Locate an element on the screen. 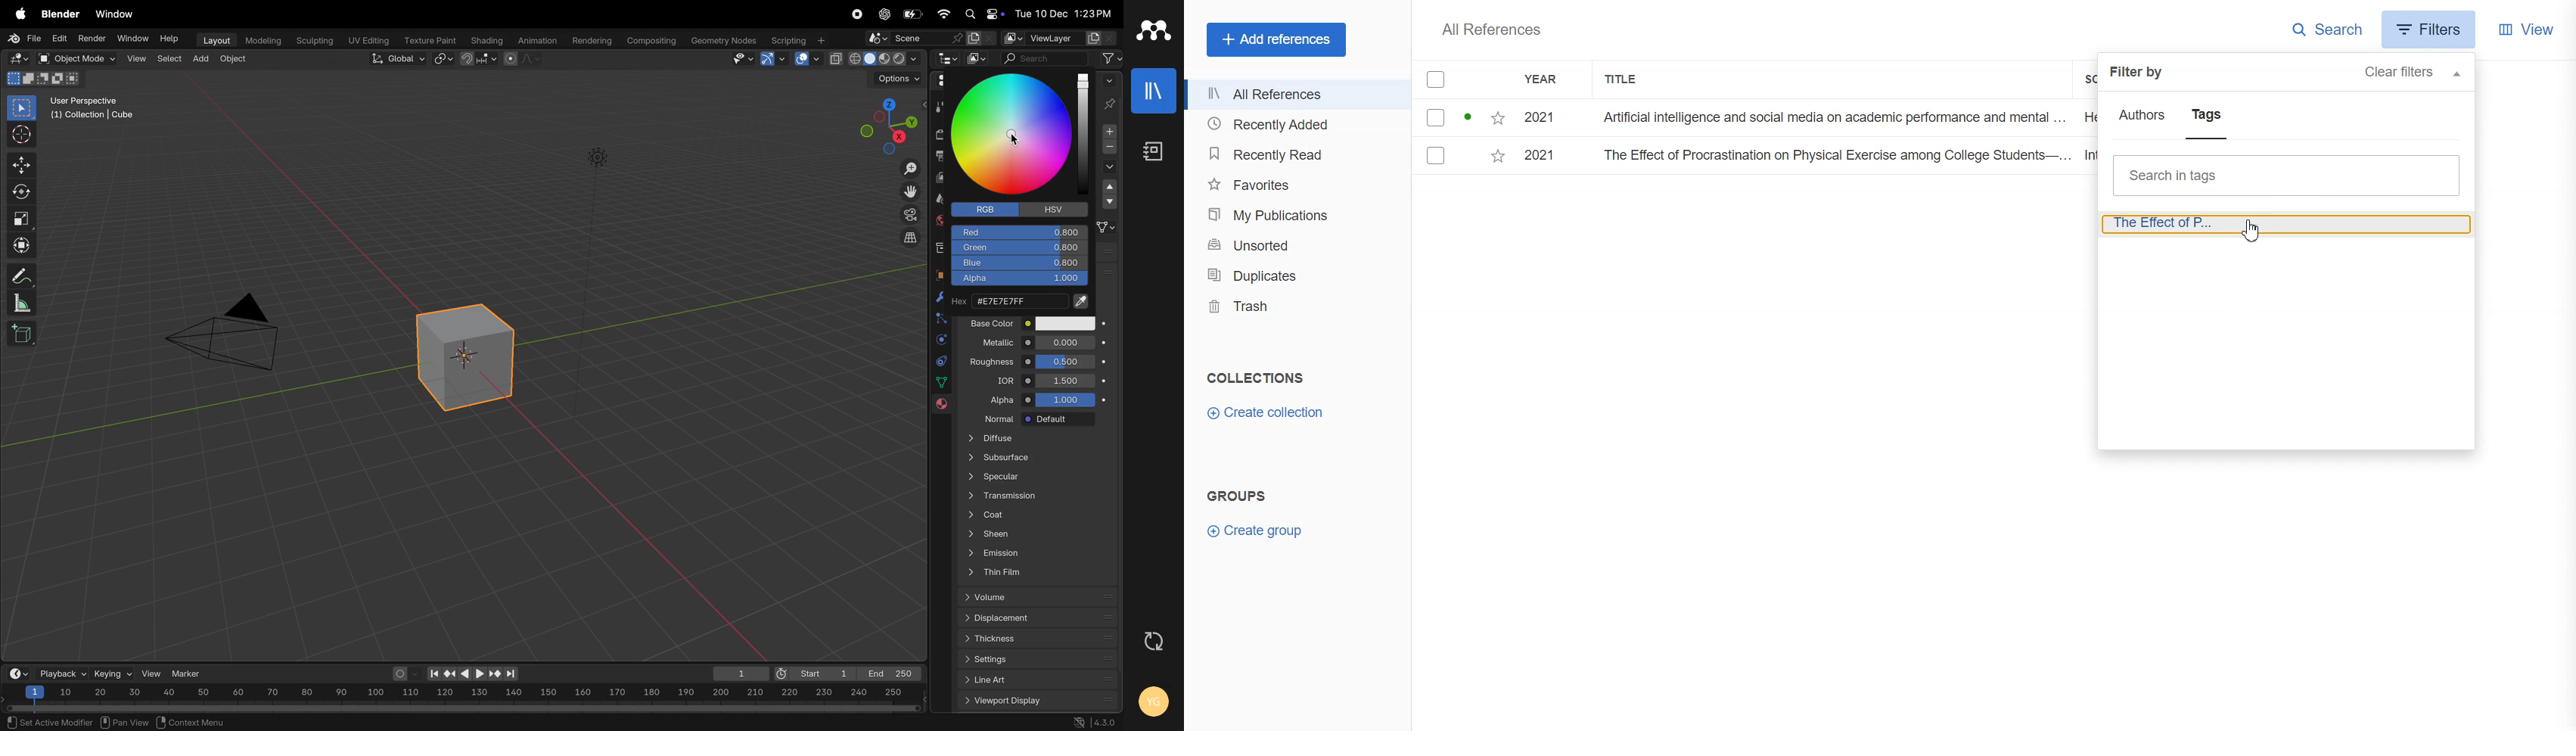  sheen is located at coordinates (1043, 533).